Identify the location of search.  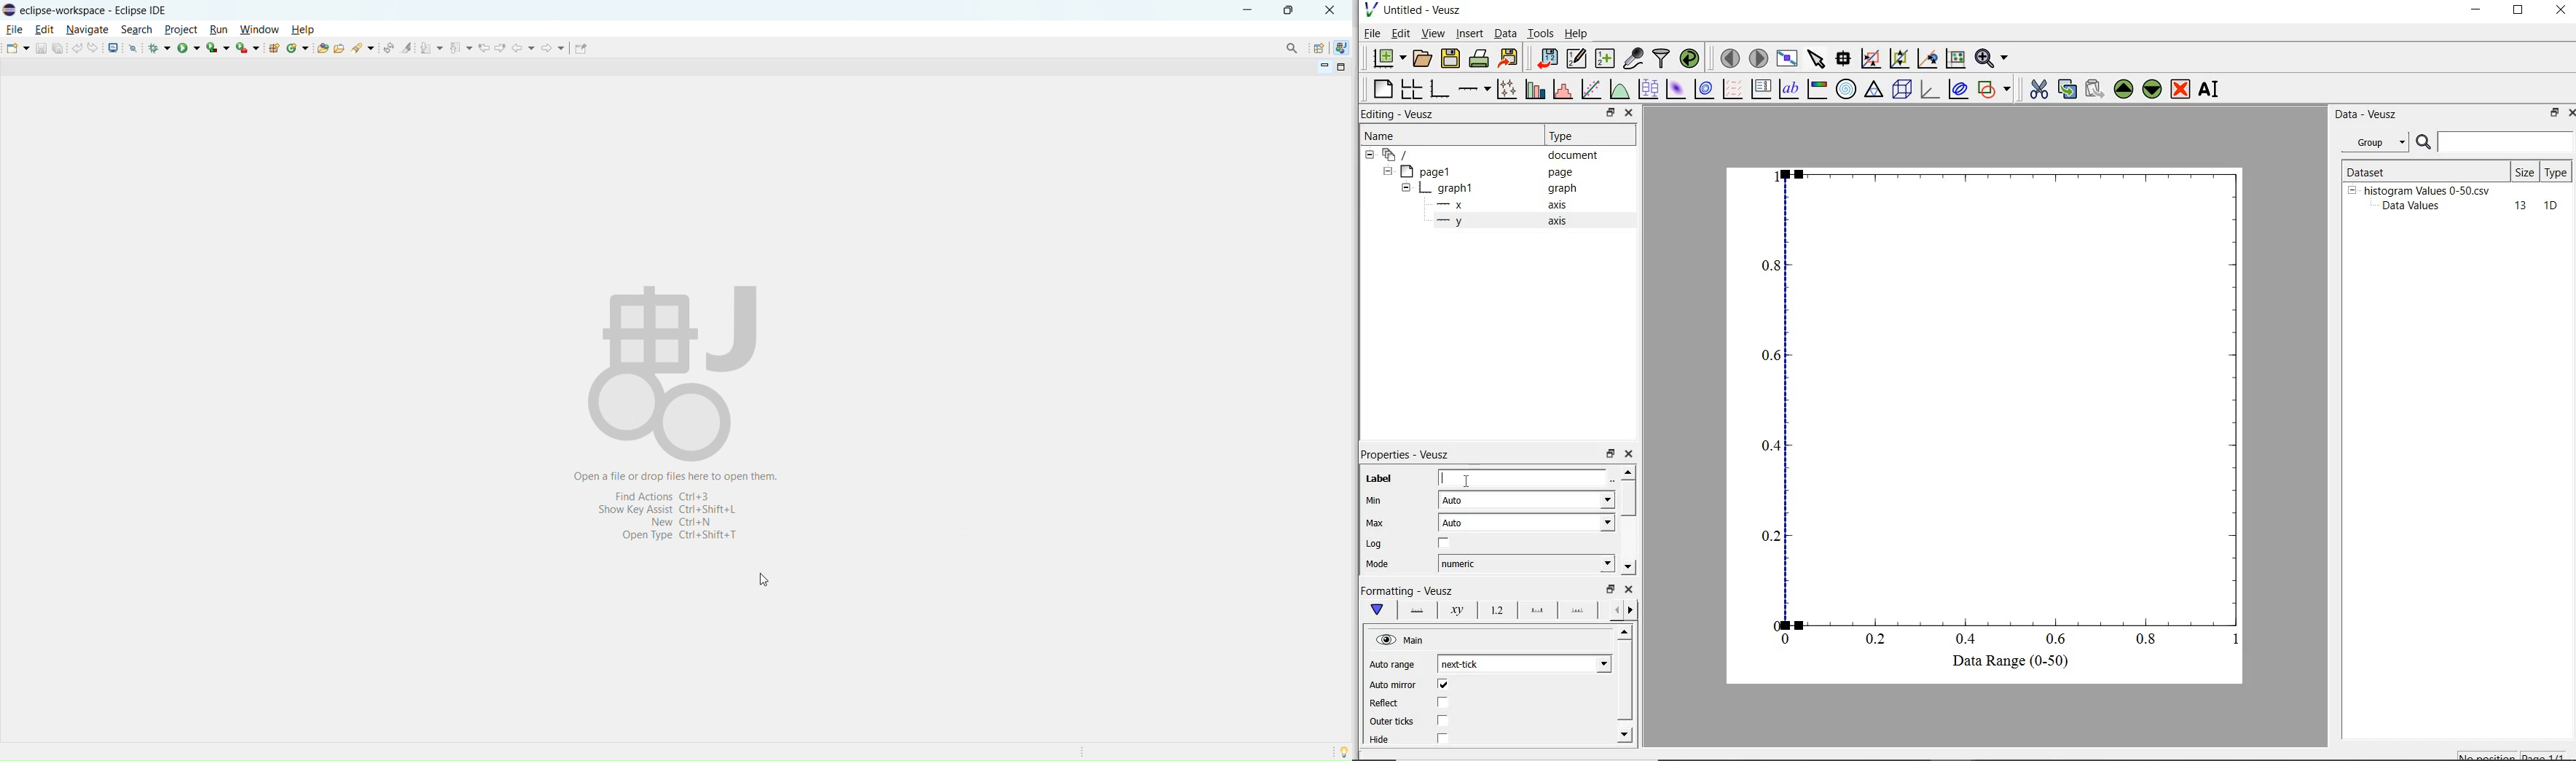
(137, 30).